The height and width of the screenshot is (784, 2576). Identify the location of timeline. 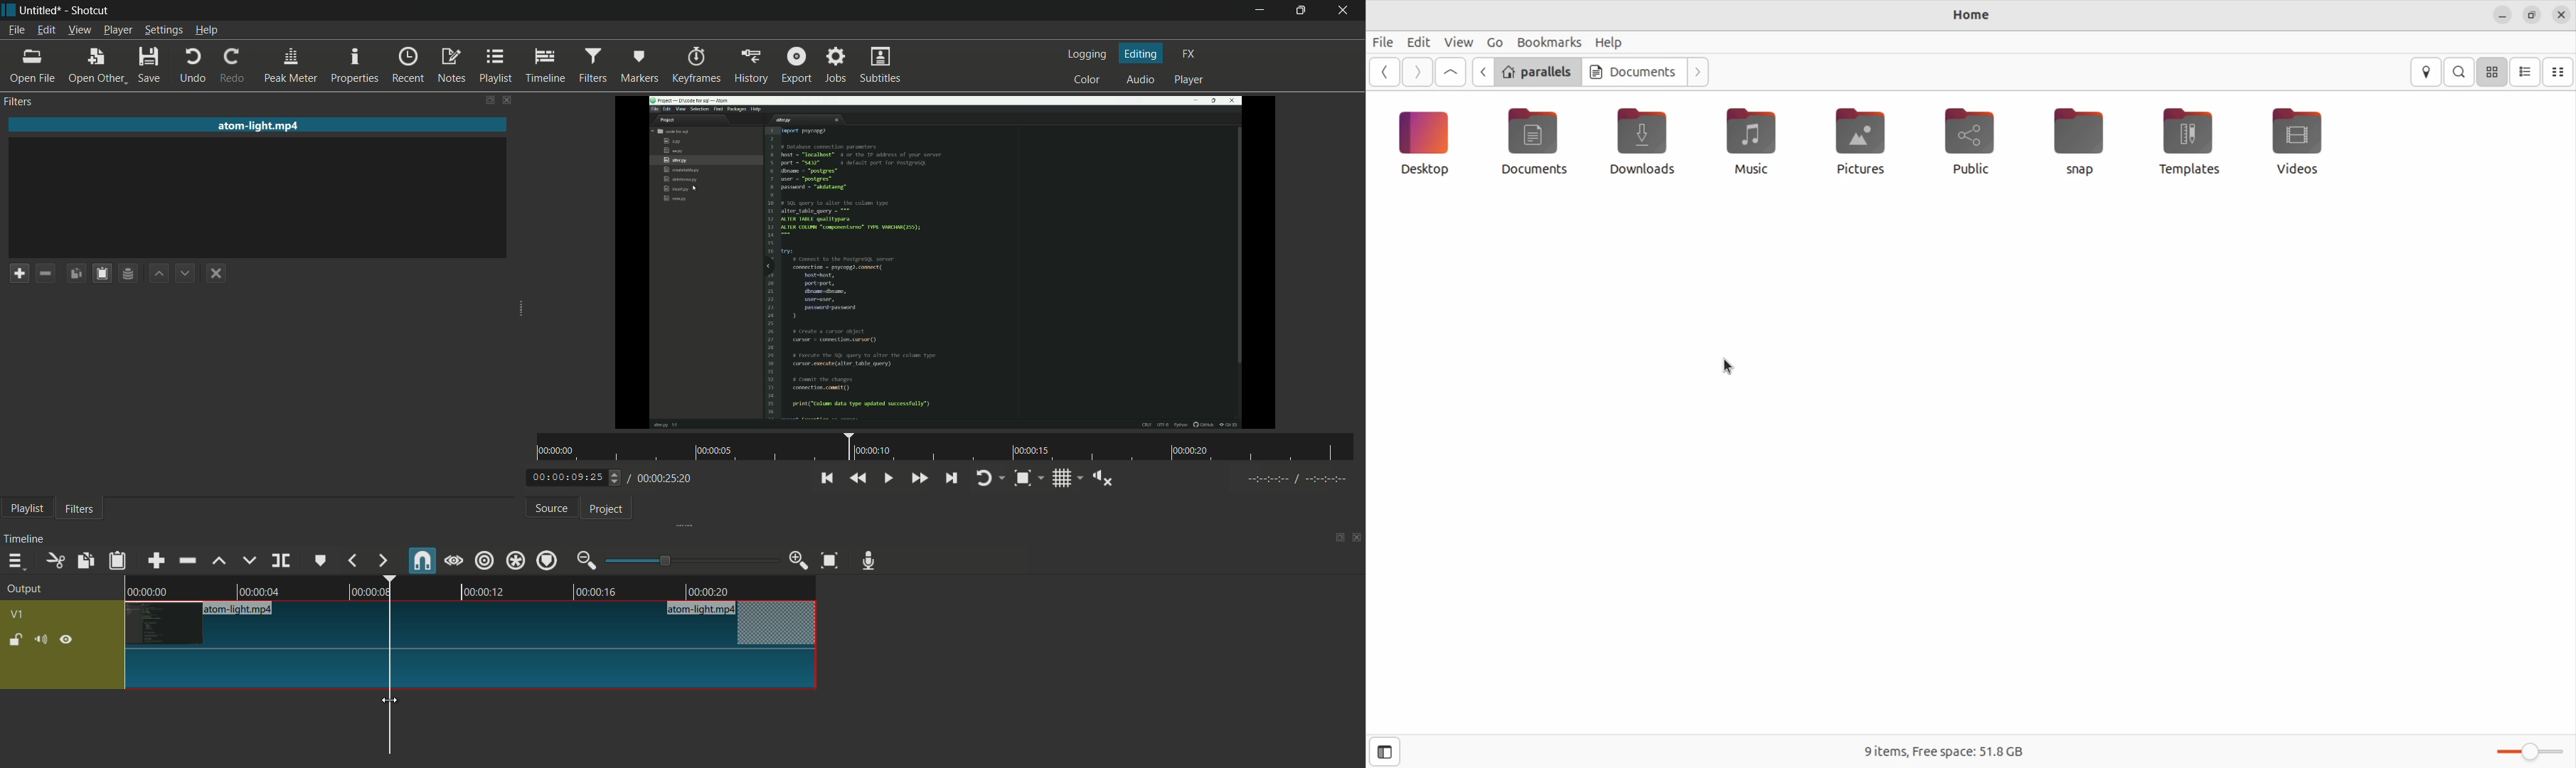
(548, 66).